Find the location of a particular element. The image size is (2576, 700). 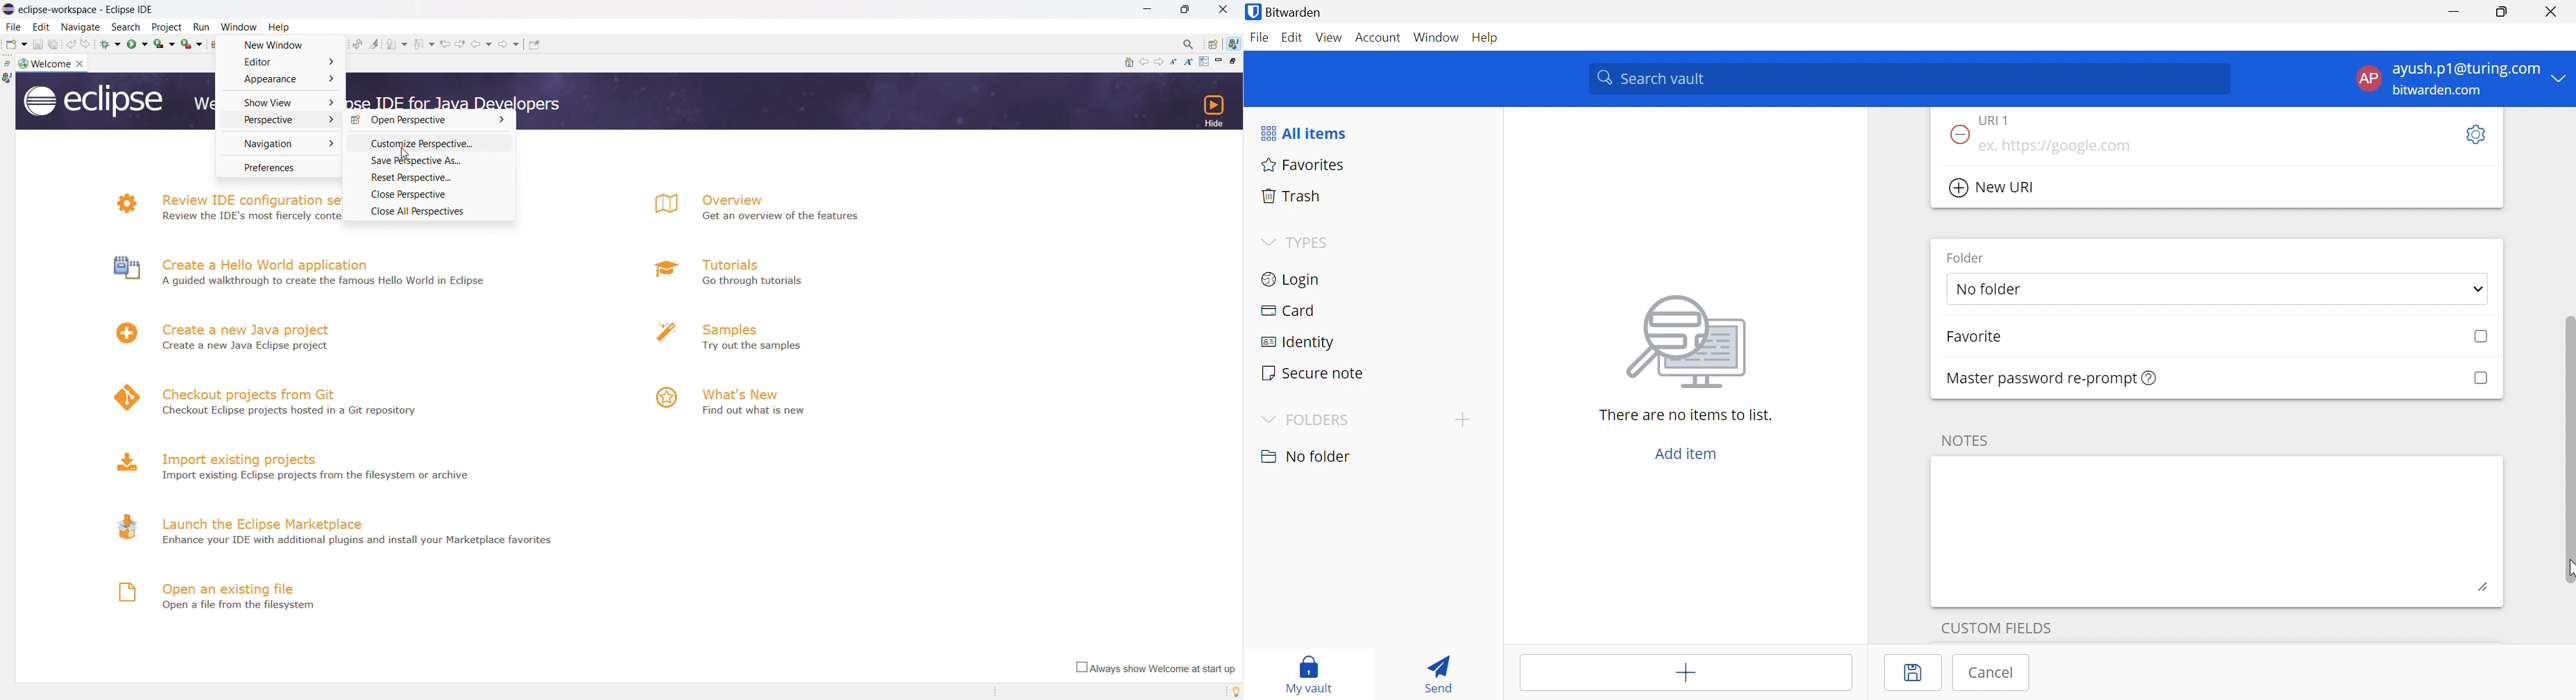

AP is located at coordinates (2367, 81).